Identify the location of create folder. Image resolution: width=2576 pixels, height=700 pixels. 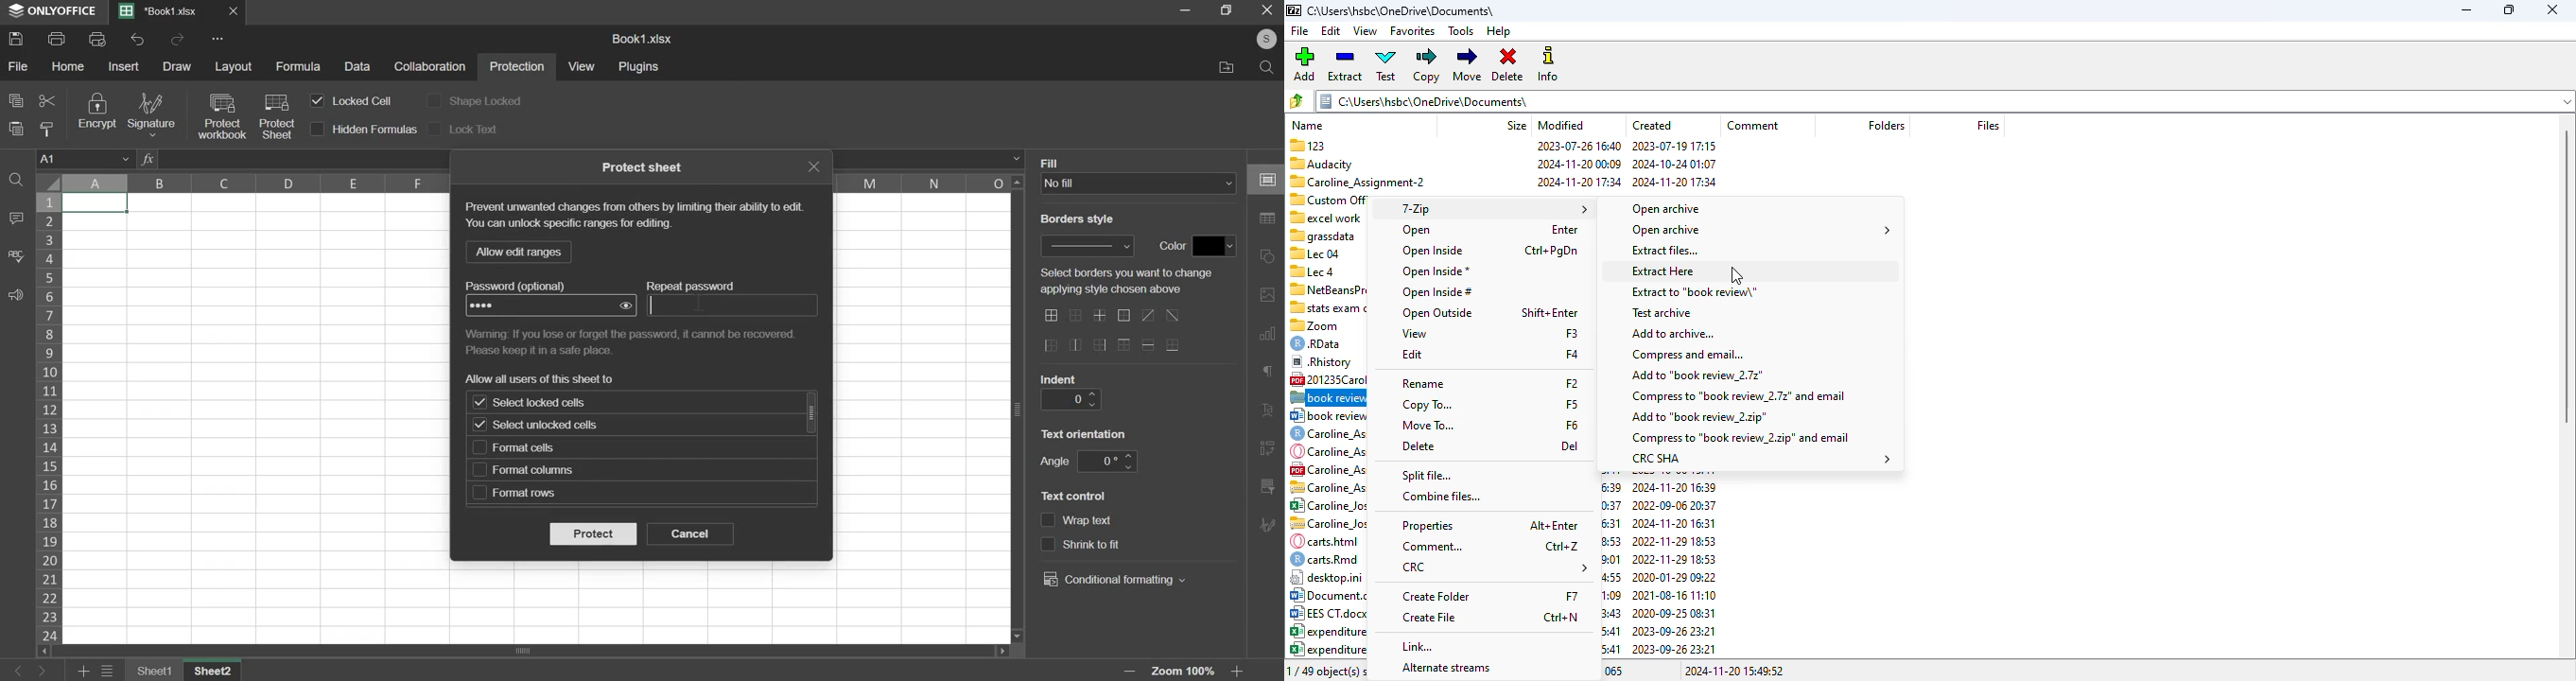
(1436, 596).